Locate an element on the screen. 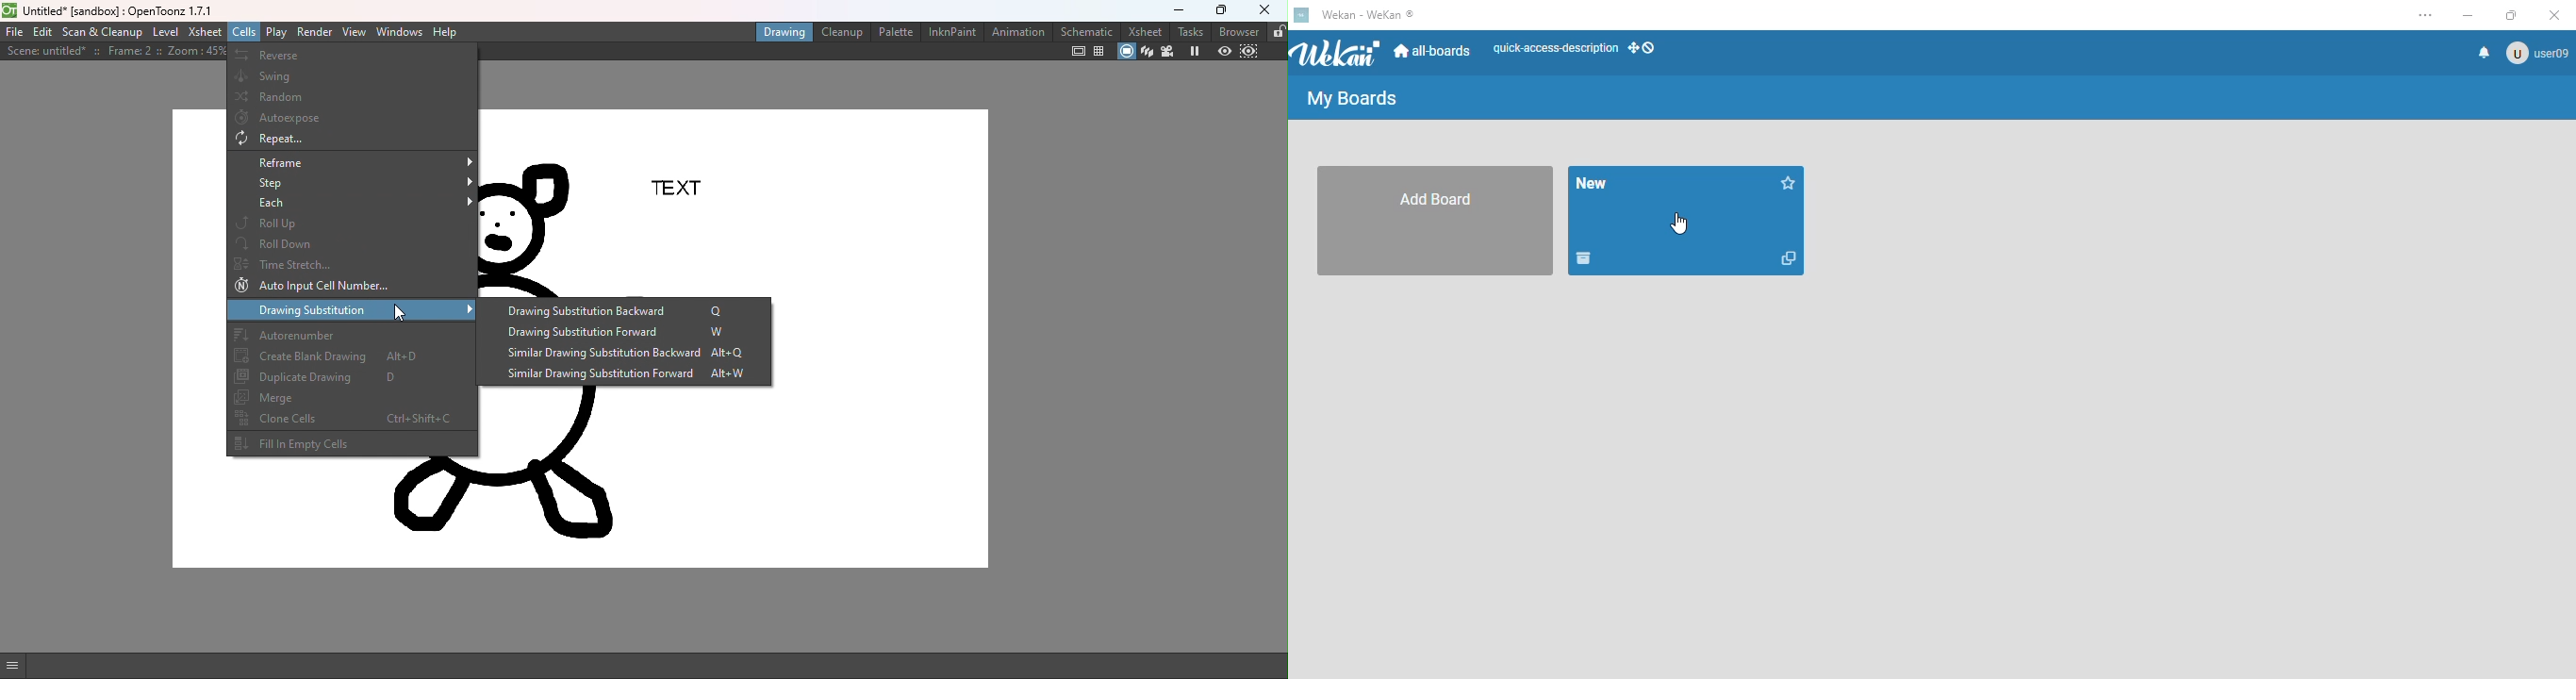 This screenshot has width=2576, height=700. wekan is located at coordinates (1336, 52).